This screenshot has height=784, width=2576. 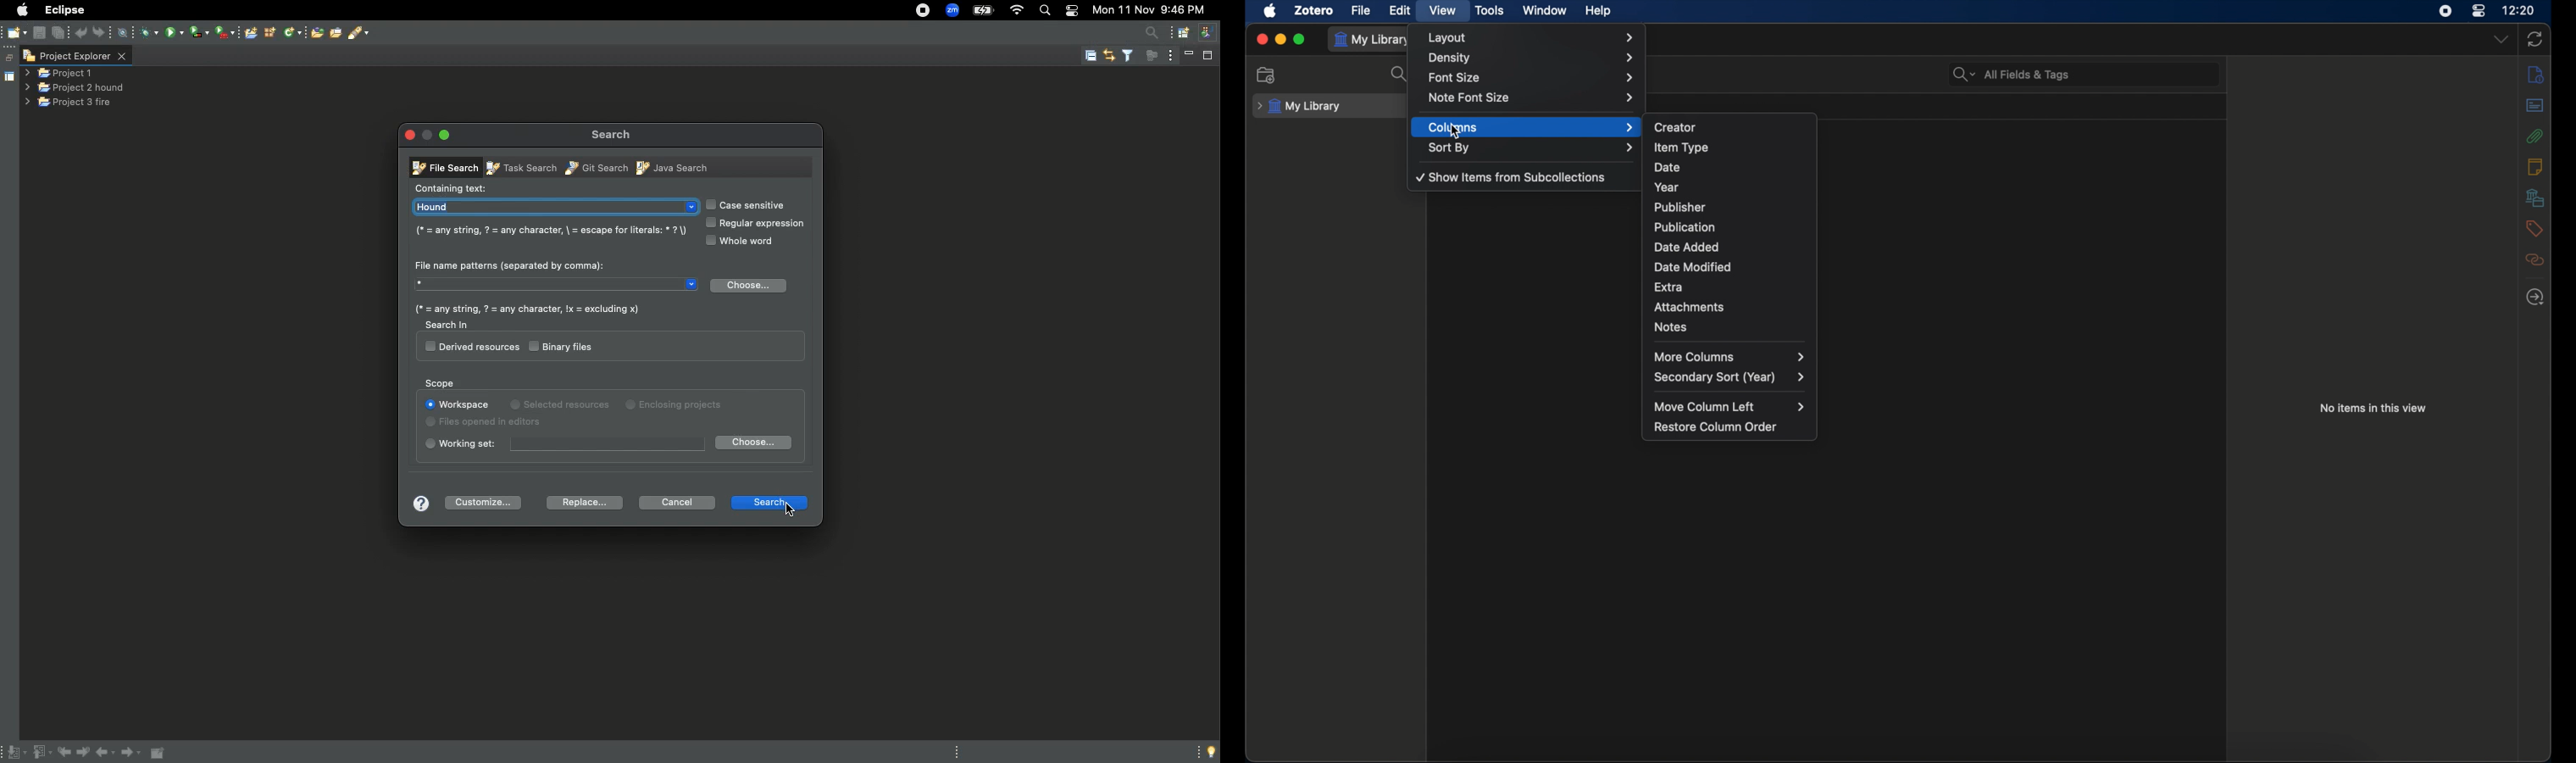 What do you see at coordinates (2534, 39) in the screenshot?
I see `sync` at bounding box center [2534, 39].